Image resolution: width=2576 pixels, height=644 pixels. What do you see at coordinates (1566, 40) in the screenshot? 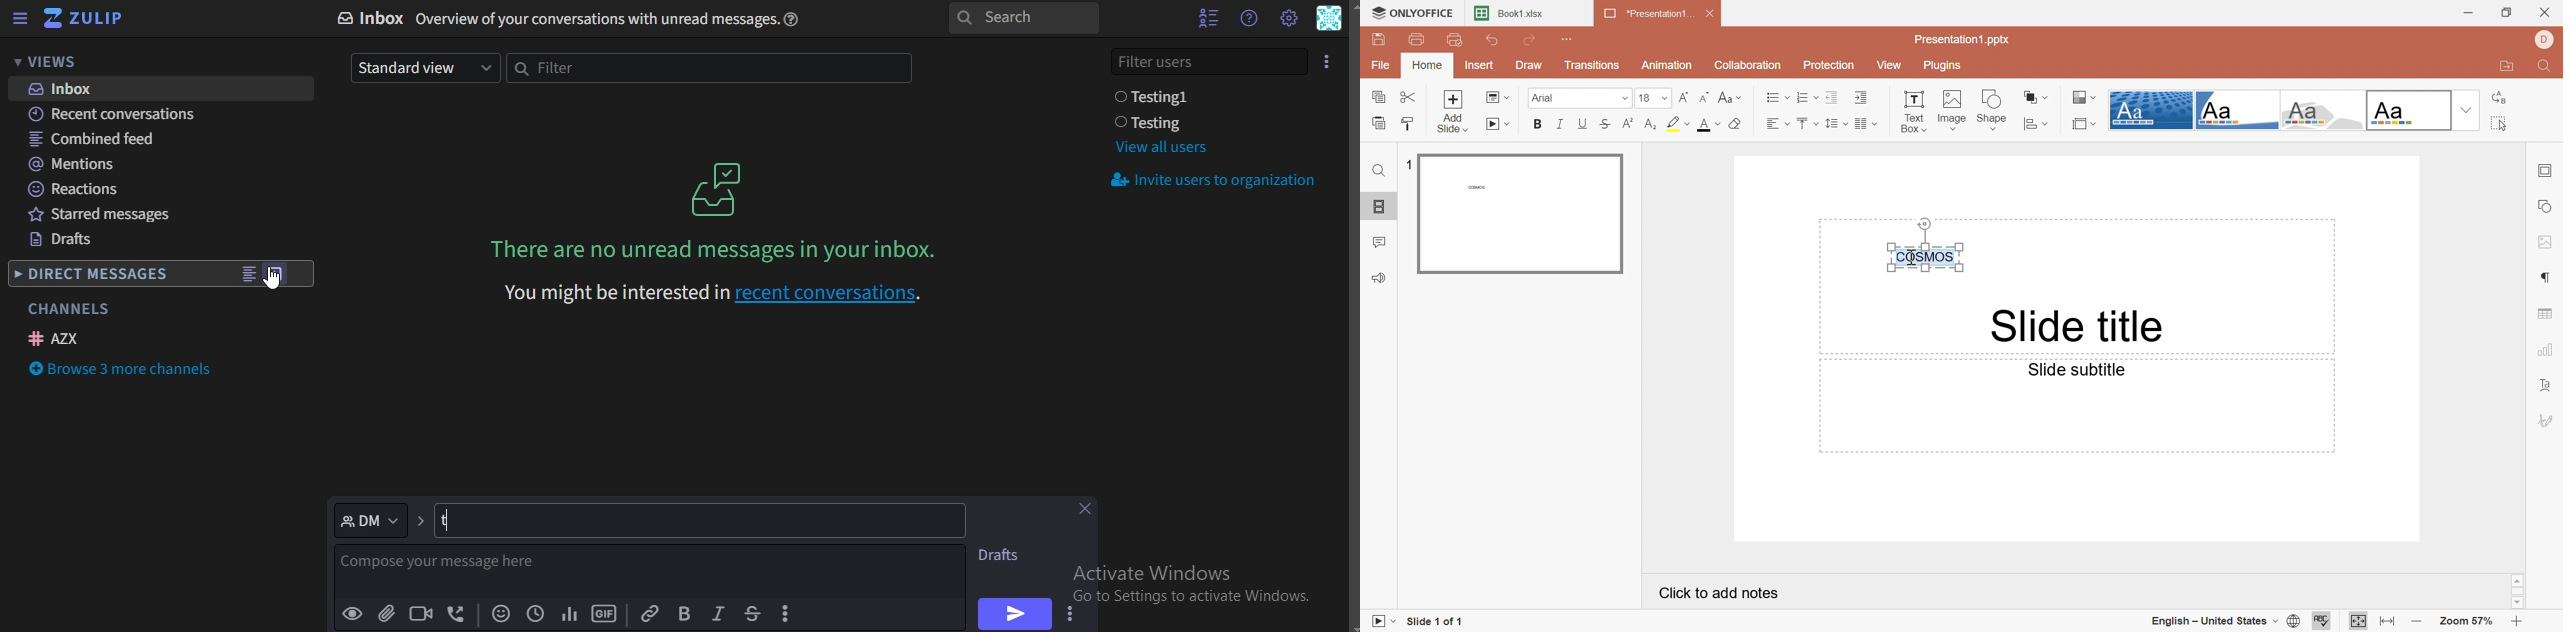
I see `Customize Quick Access Toolbar` at bounding box center [1566, 40].